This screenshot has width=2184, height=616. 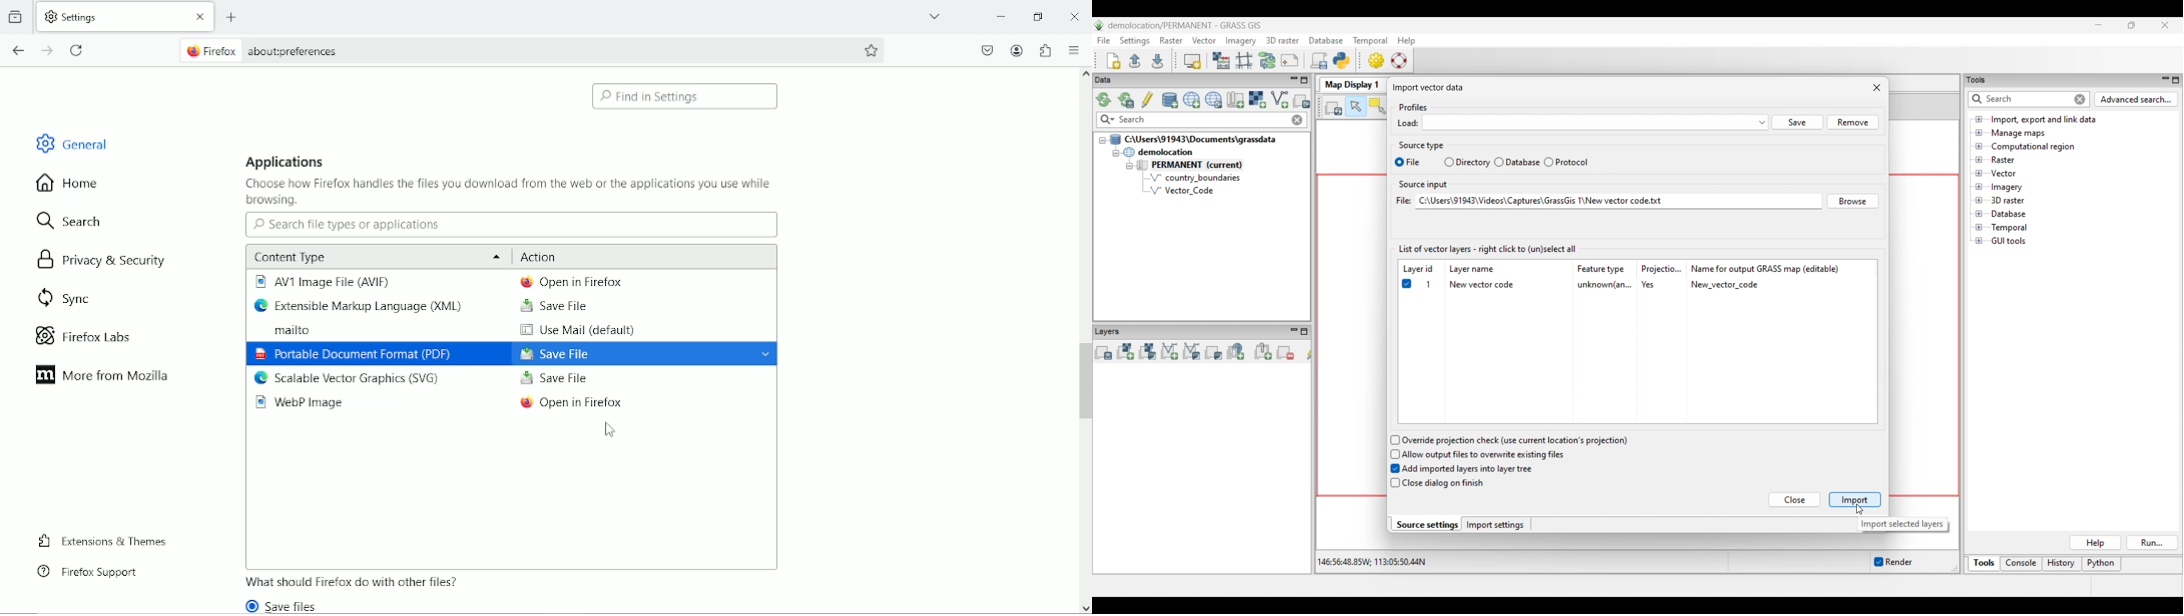 I want to click on find in settings, so click(x=687, y=96).